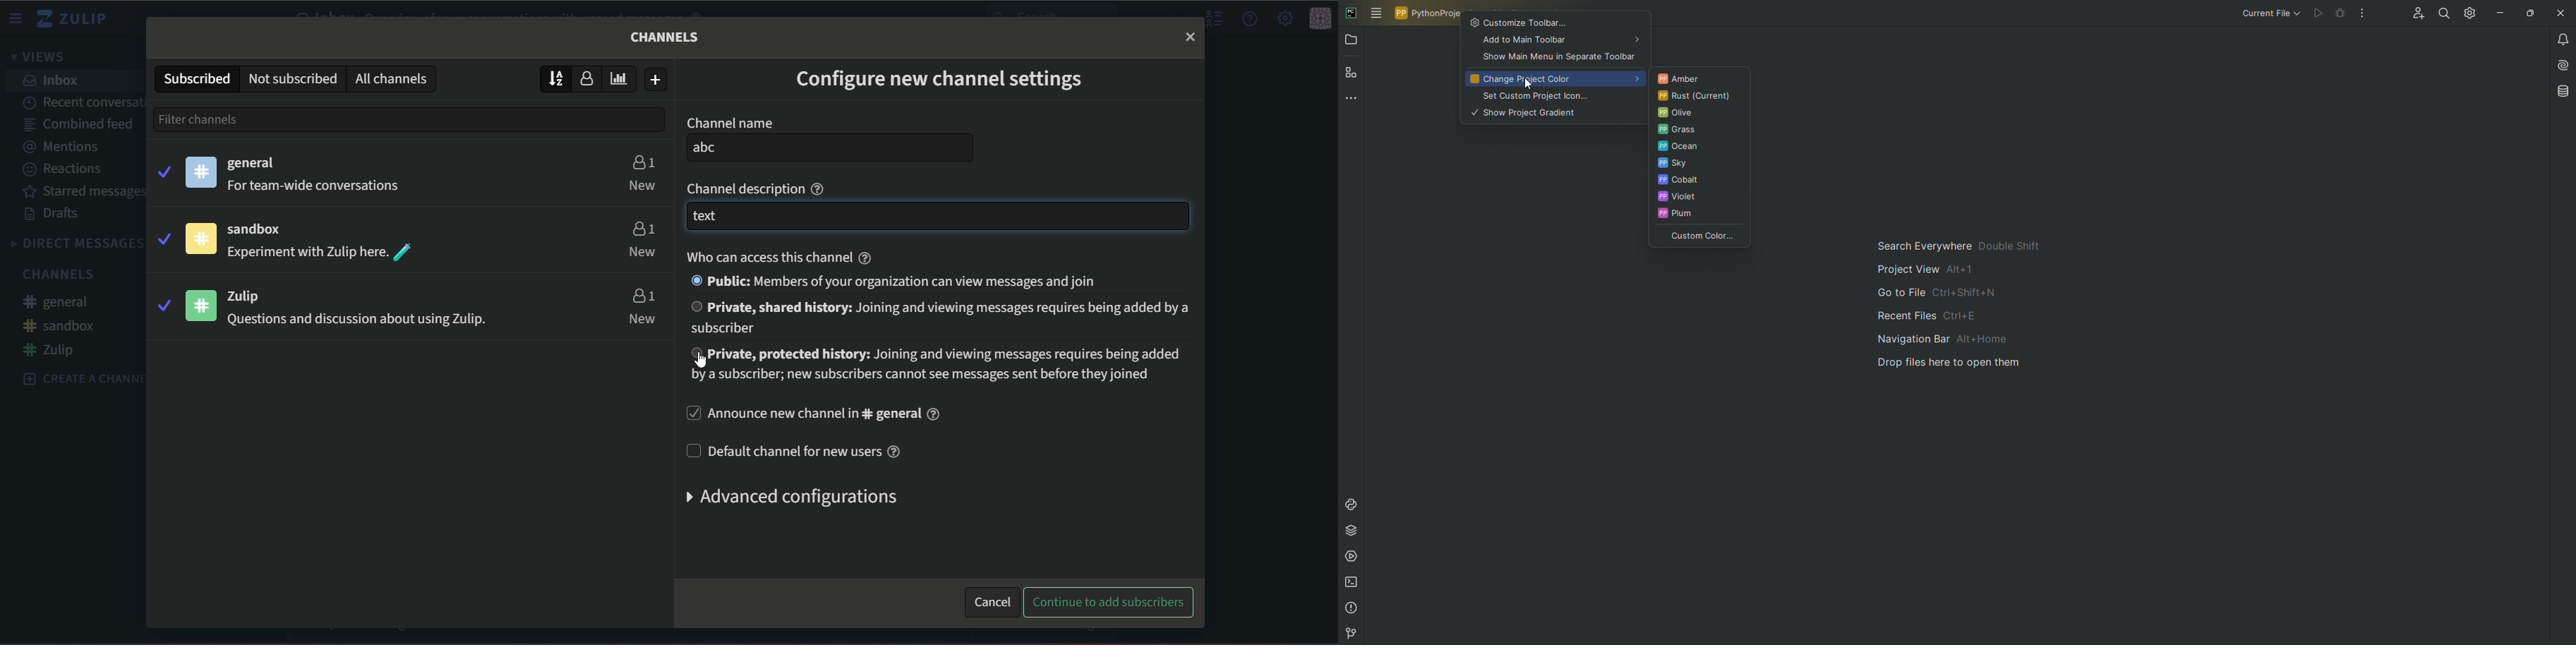 This screenshot has width=2576, height=672. What do you see at coordinates (76, 243) in the screenshot?
I see `direct messages` at bounding box center [76, 243].